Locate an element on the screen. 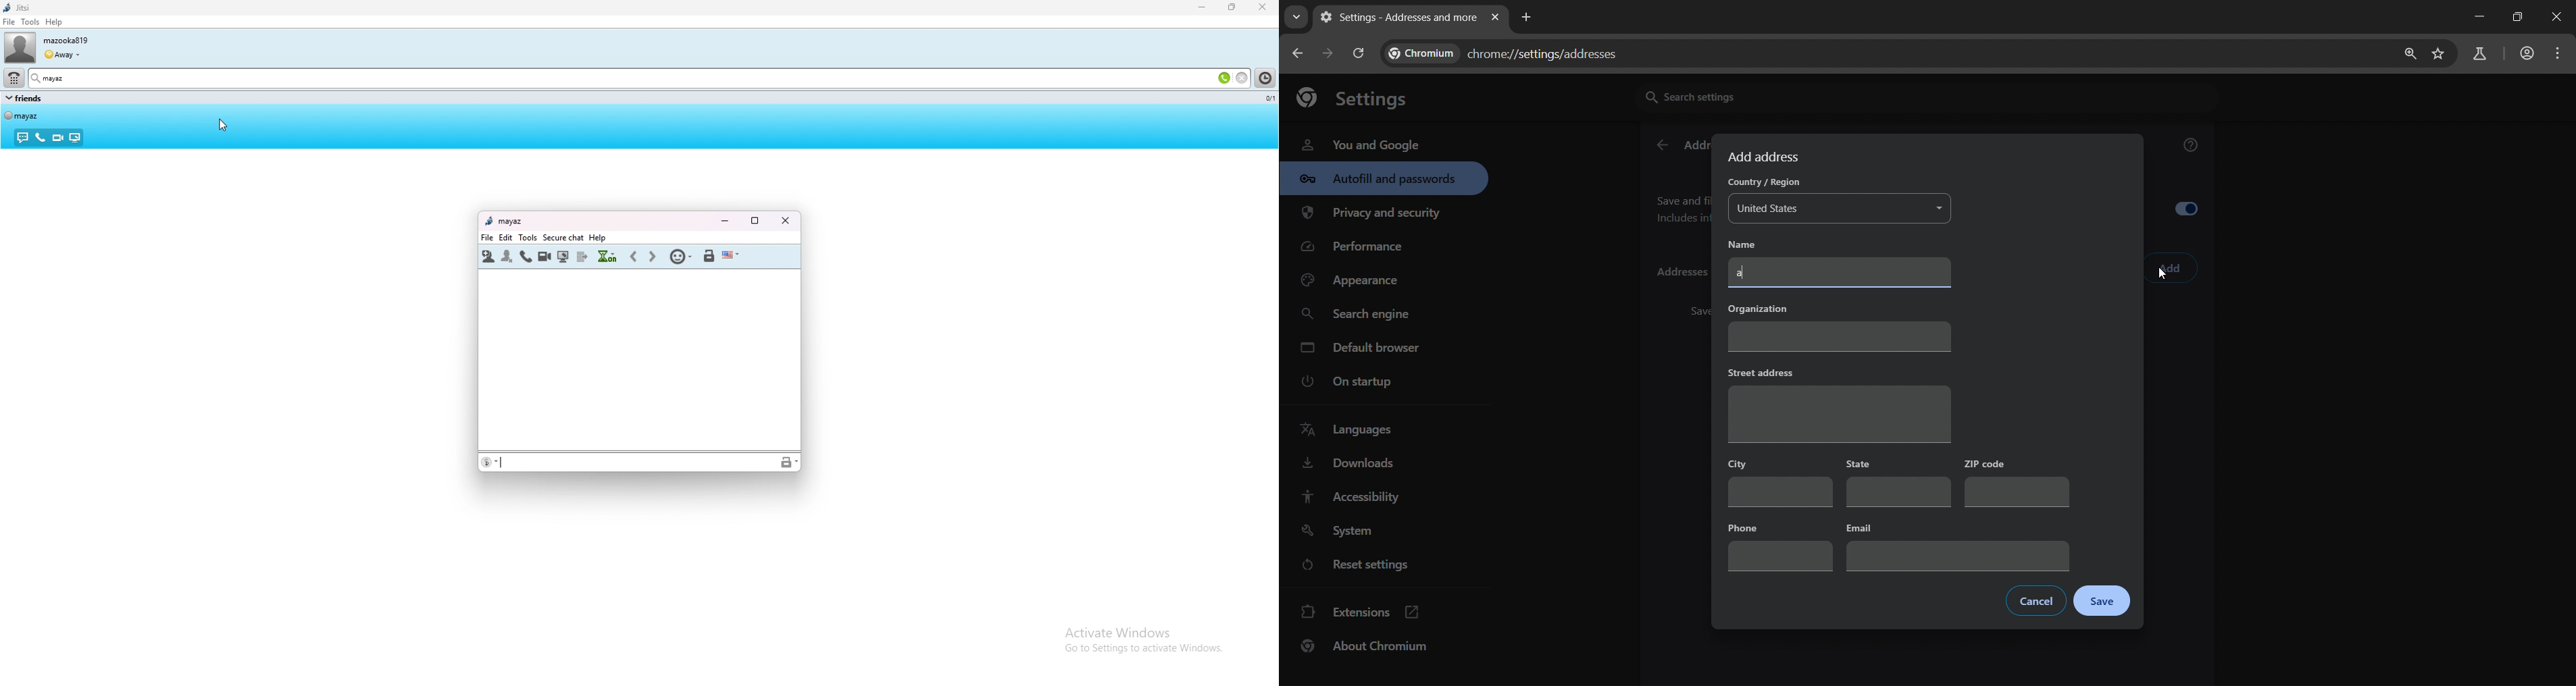 This screenshot has height=700, width=2576. zip code is located at coordinates (2014, 482).